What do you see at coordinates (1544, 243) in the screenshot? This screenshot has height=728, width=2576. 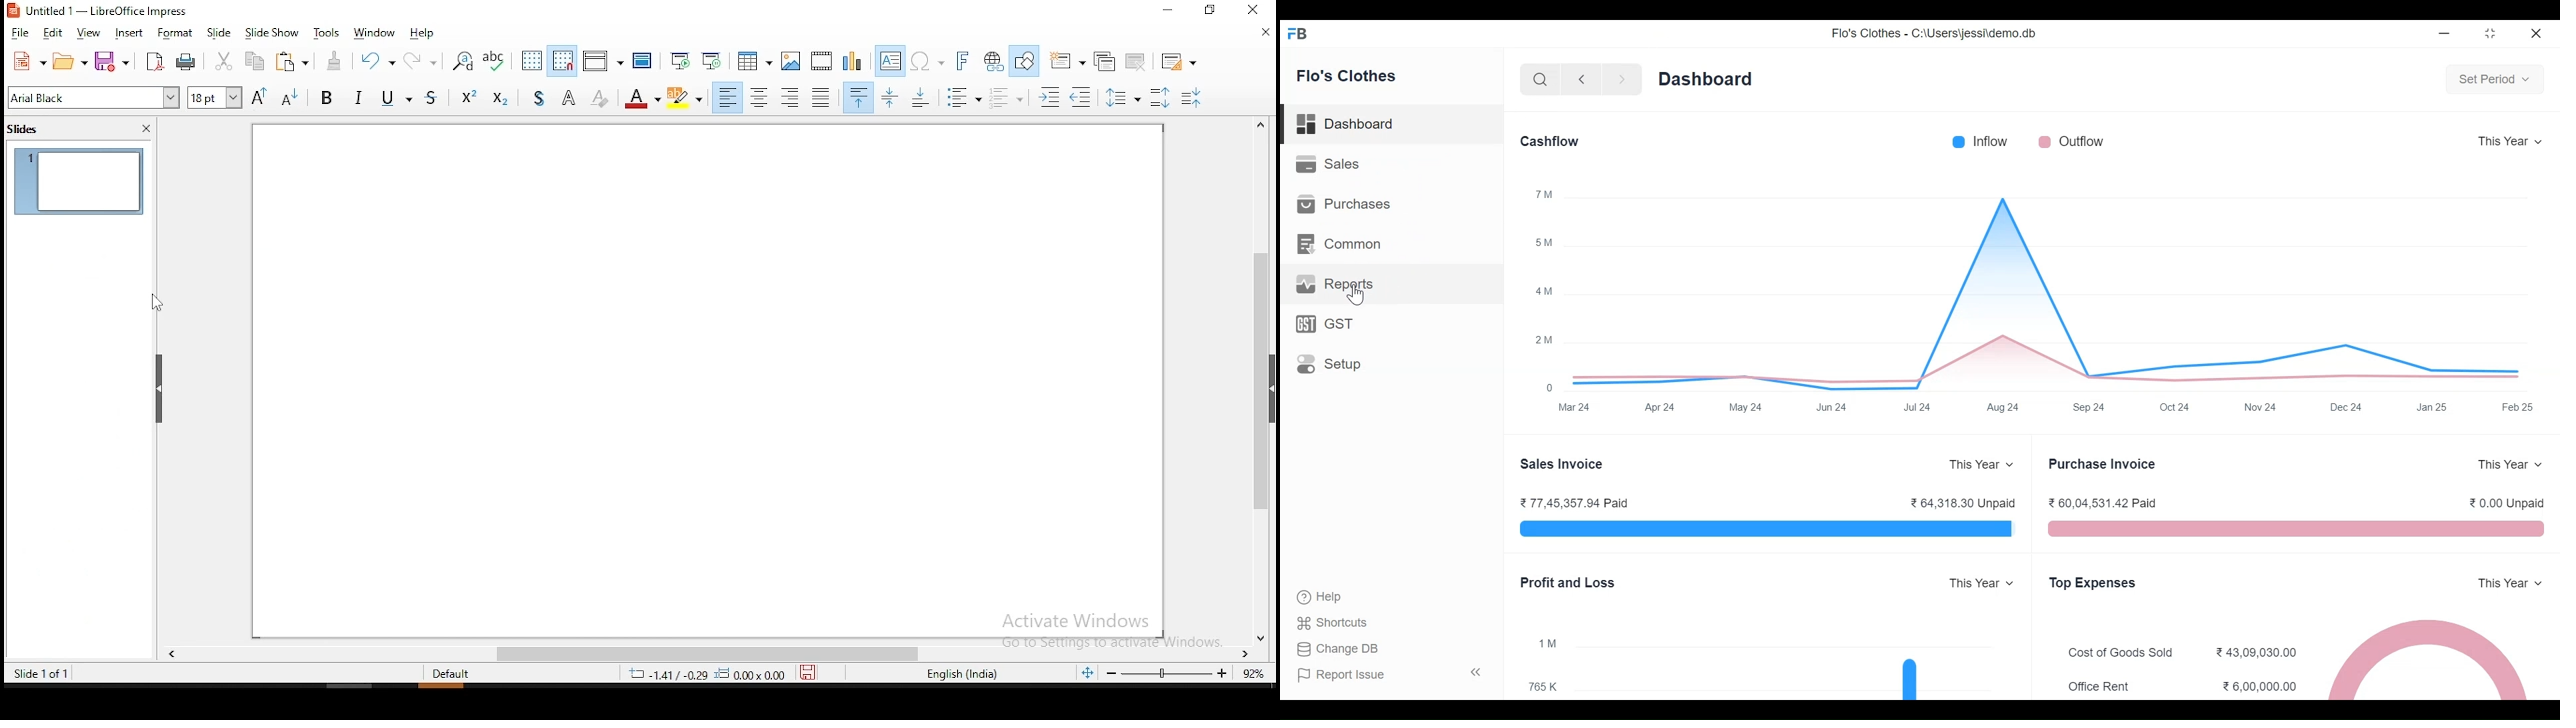 I see `5M` at bounding box center [1544, 243].